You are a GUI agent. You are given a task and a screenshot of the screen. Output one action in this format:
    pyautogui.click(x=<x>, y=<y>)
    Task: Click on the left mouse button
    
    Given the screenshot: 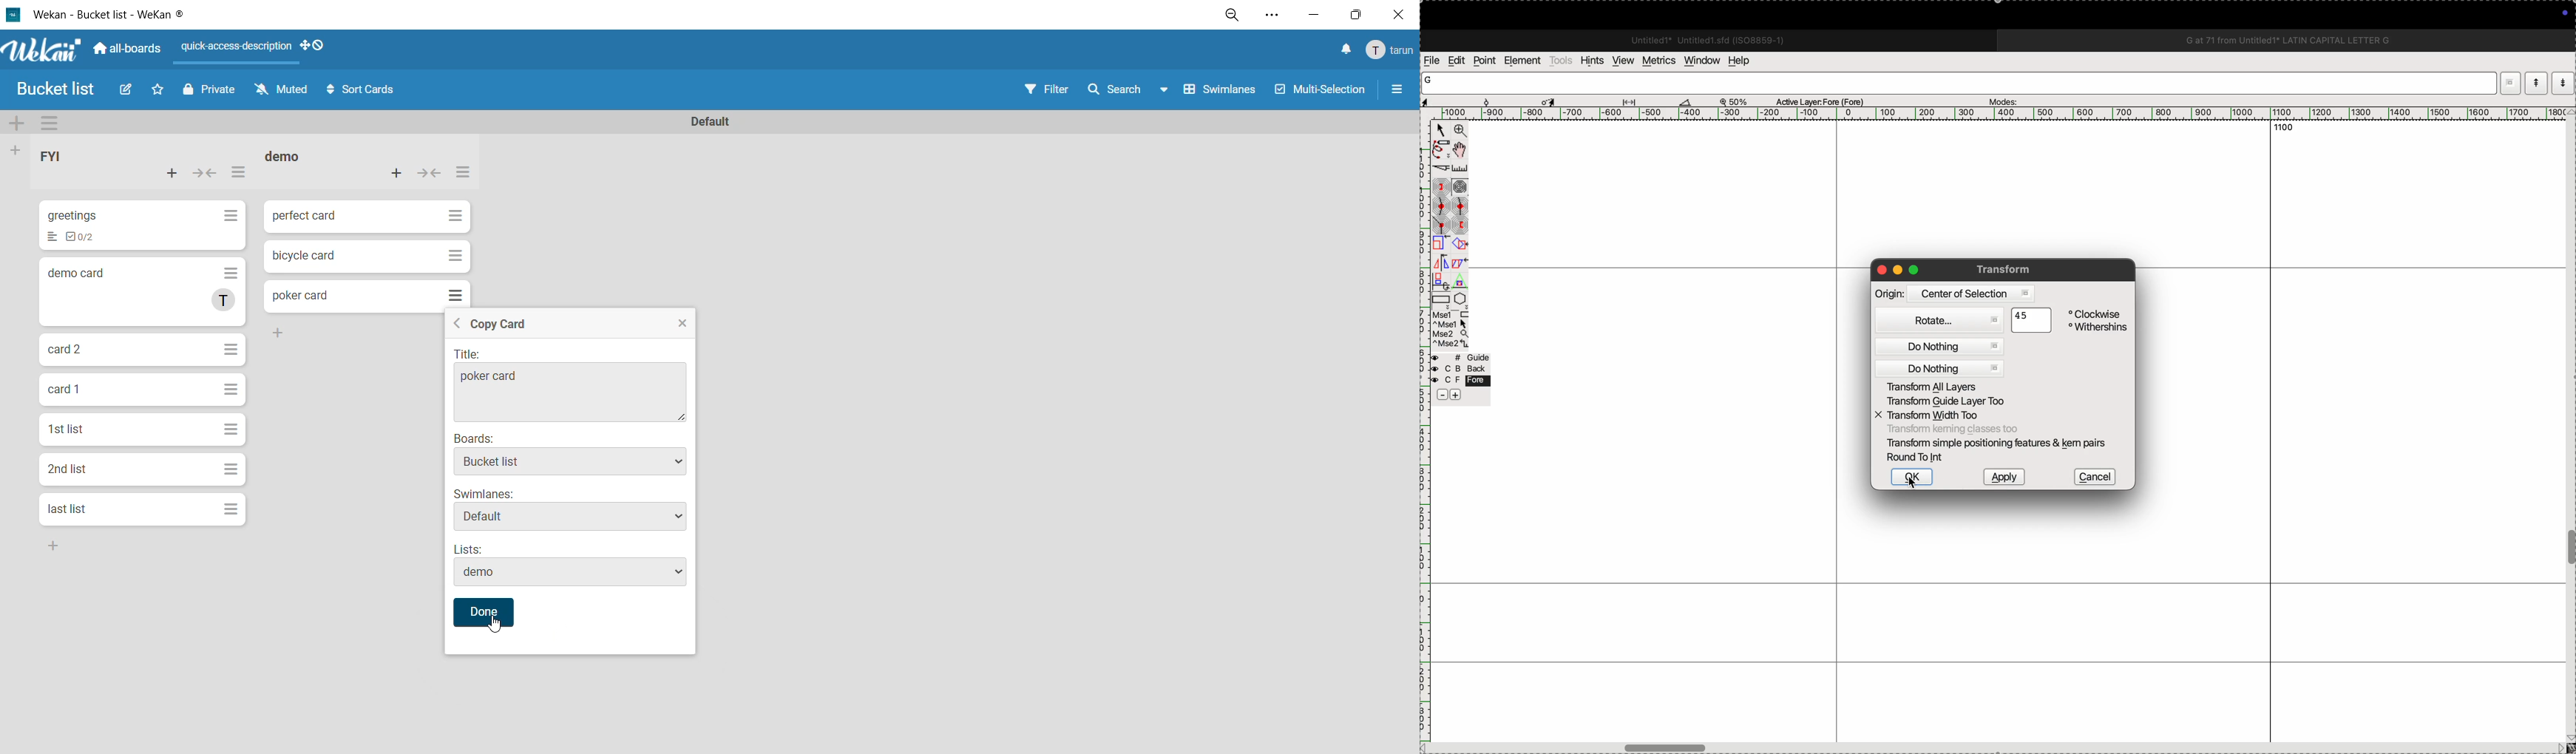 What is the action you would take?
    pyautogui.click(x=1451, y=314)
    